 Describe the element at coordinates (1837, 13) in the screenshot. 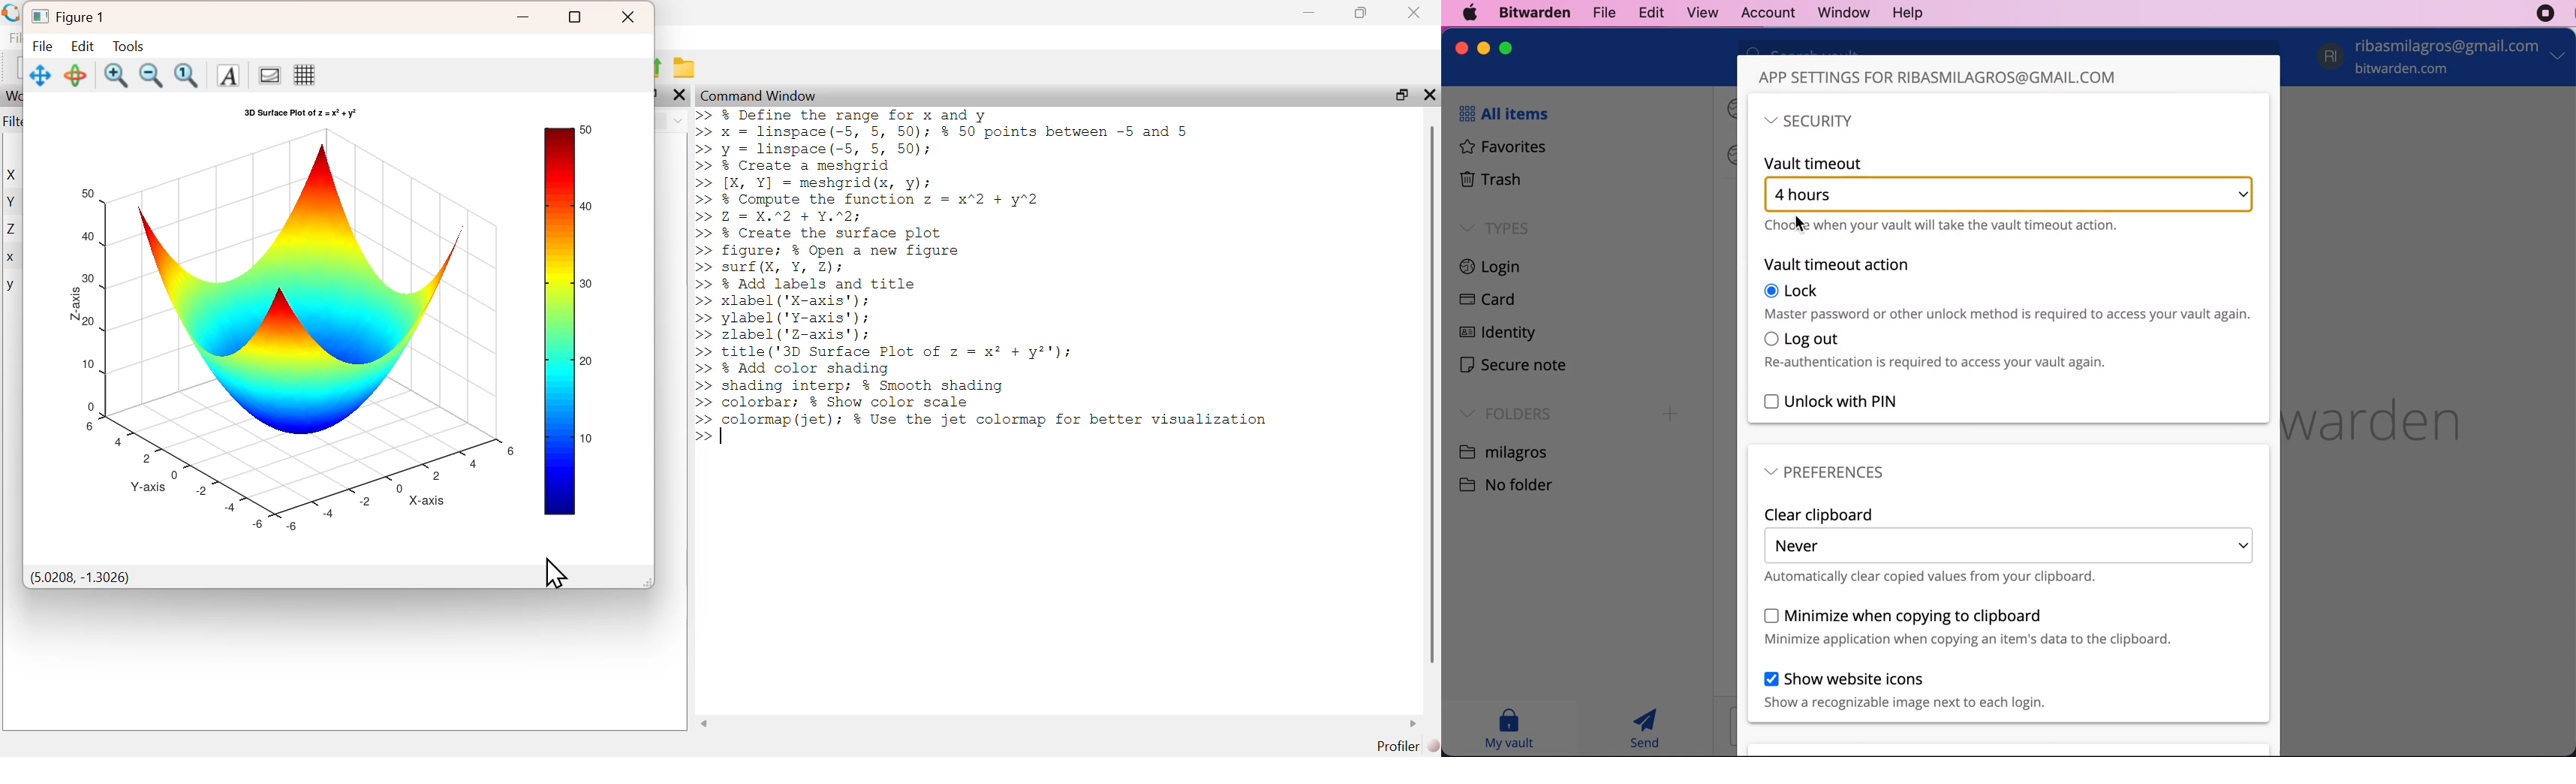

I see `window` at that location.